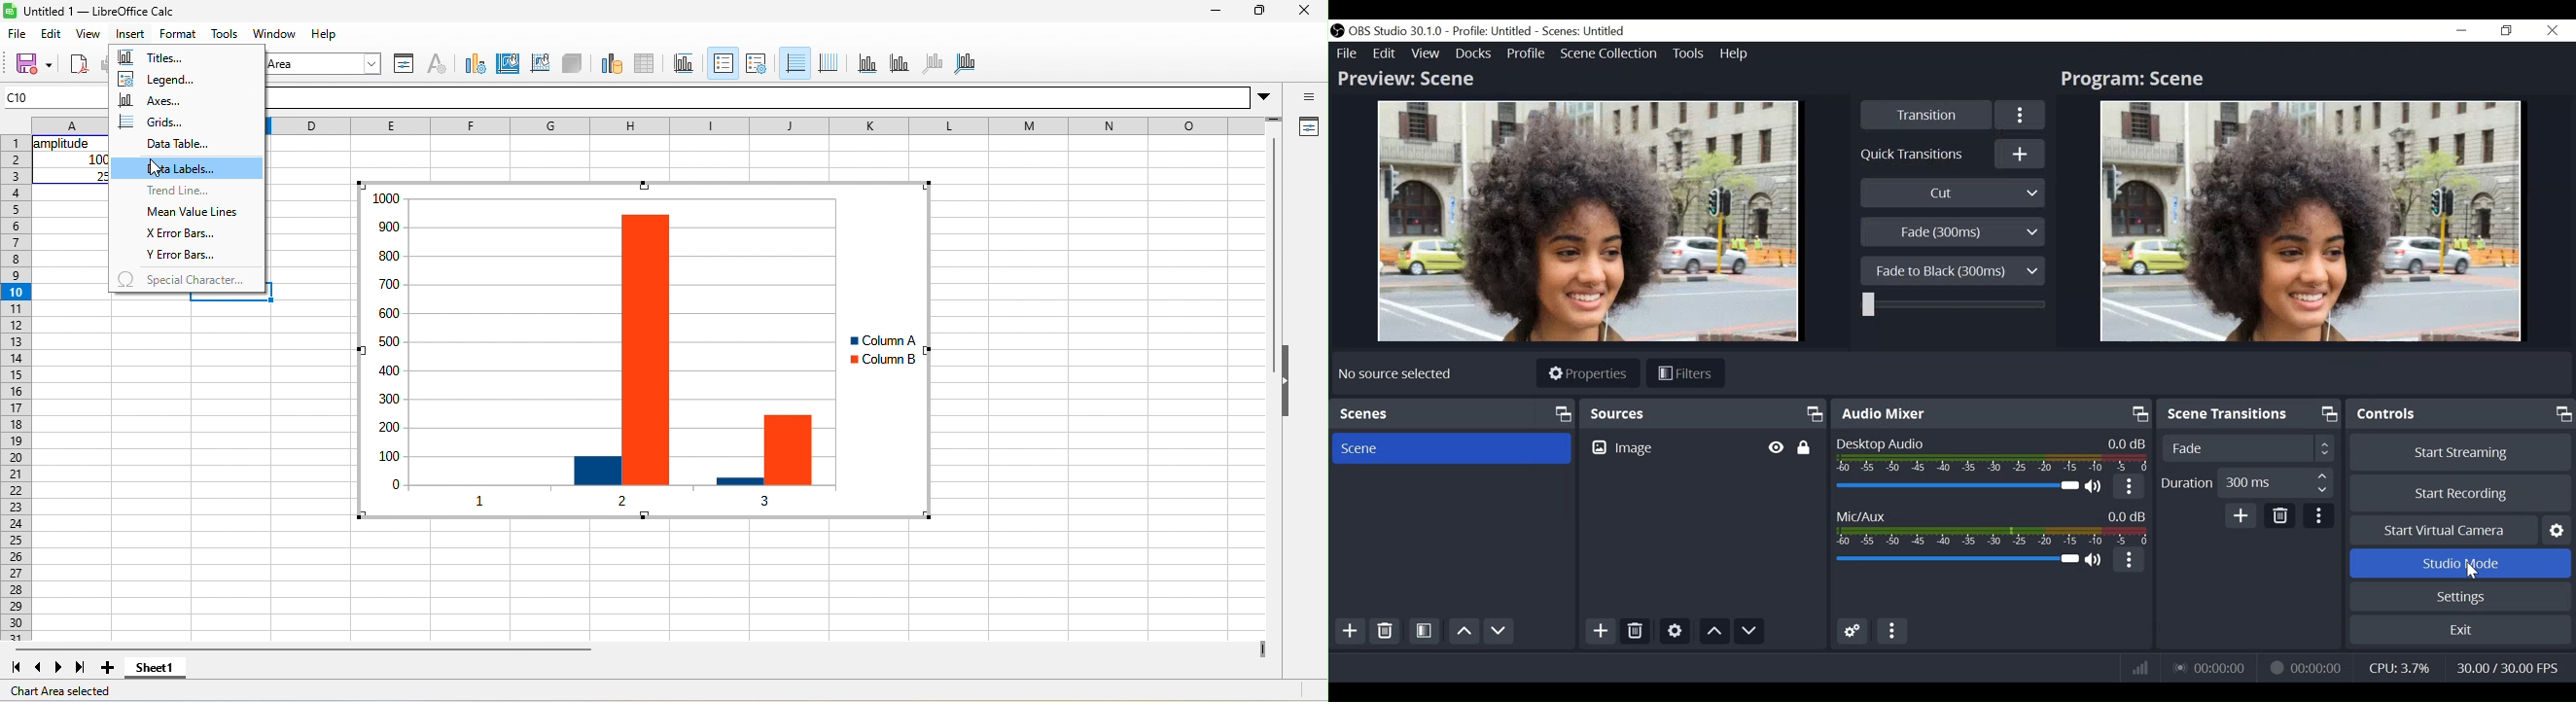  What do you see at coordinates (1592, 31) in the screenshot?
I see `Scenes: Untitled` at bounding box center [1592, 31].